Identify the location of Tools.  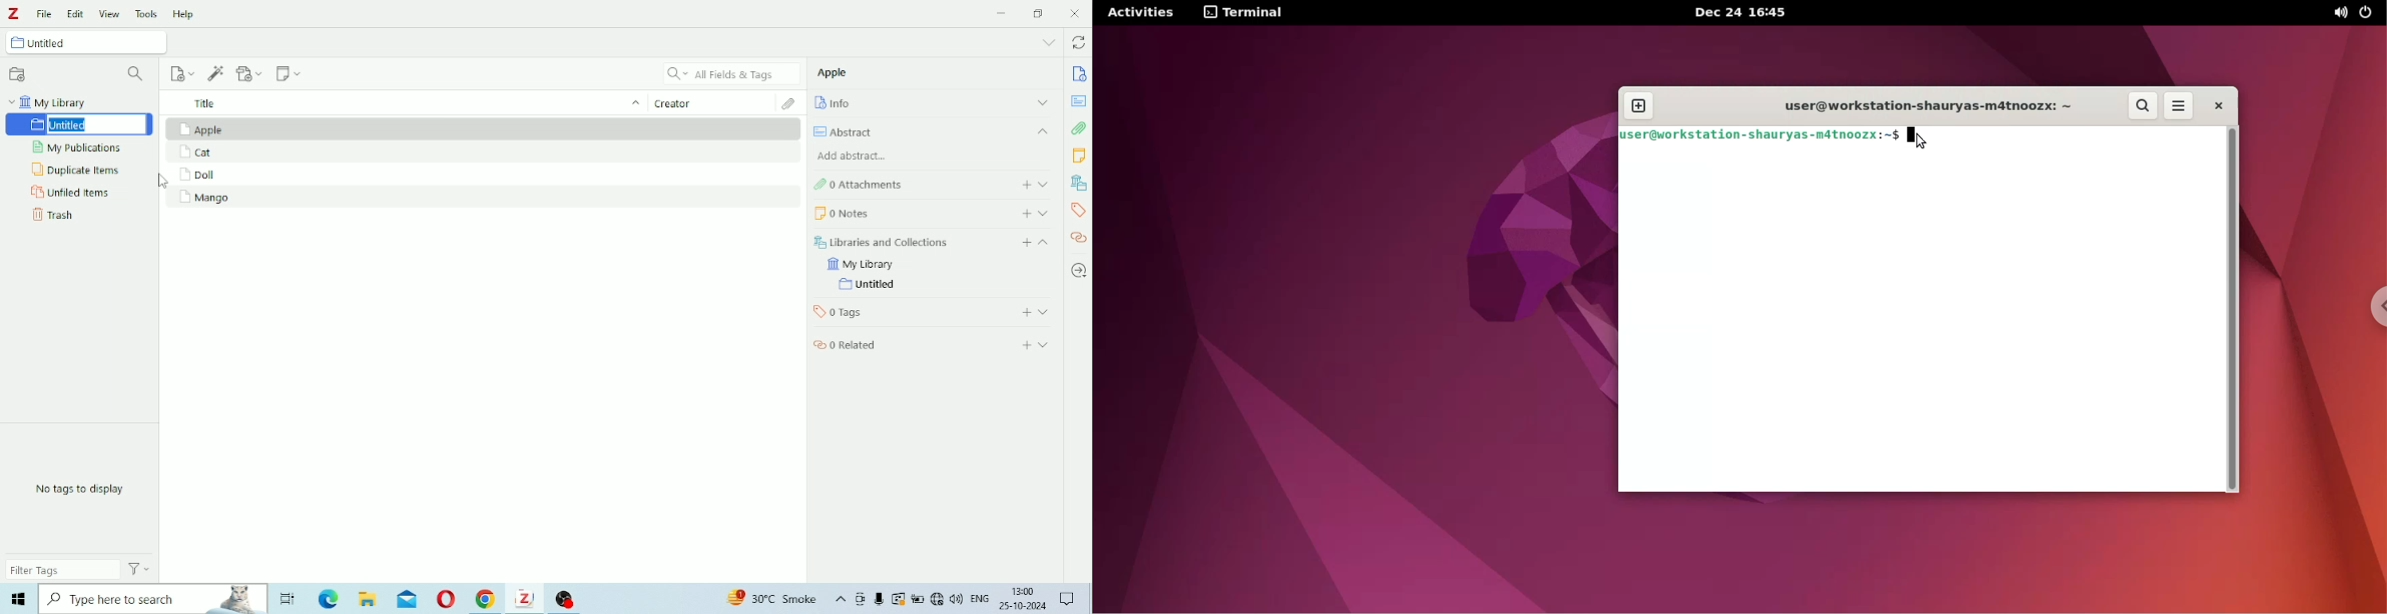
(147, 13).